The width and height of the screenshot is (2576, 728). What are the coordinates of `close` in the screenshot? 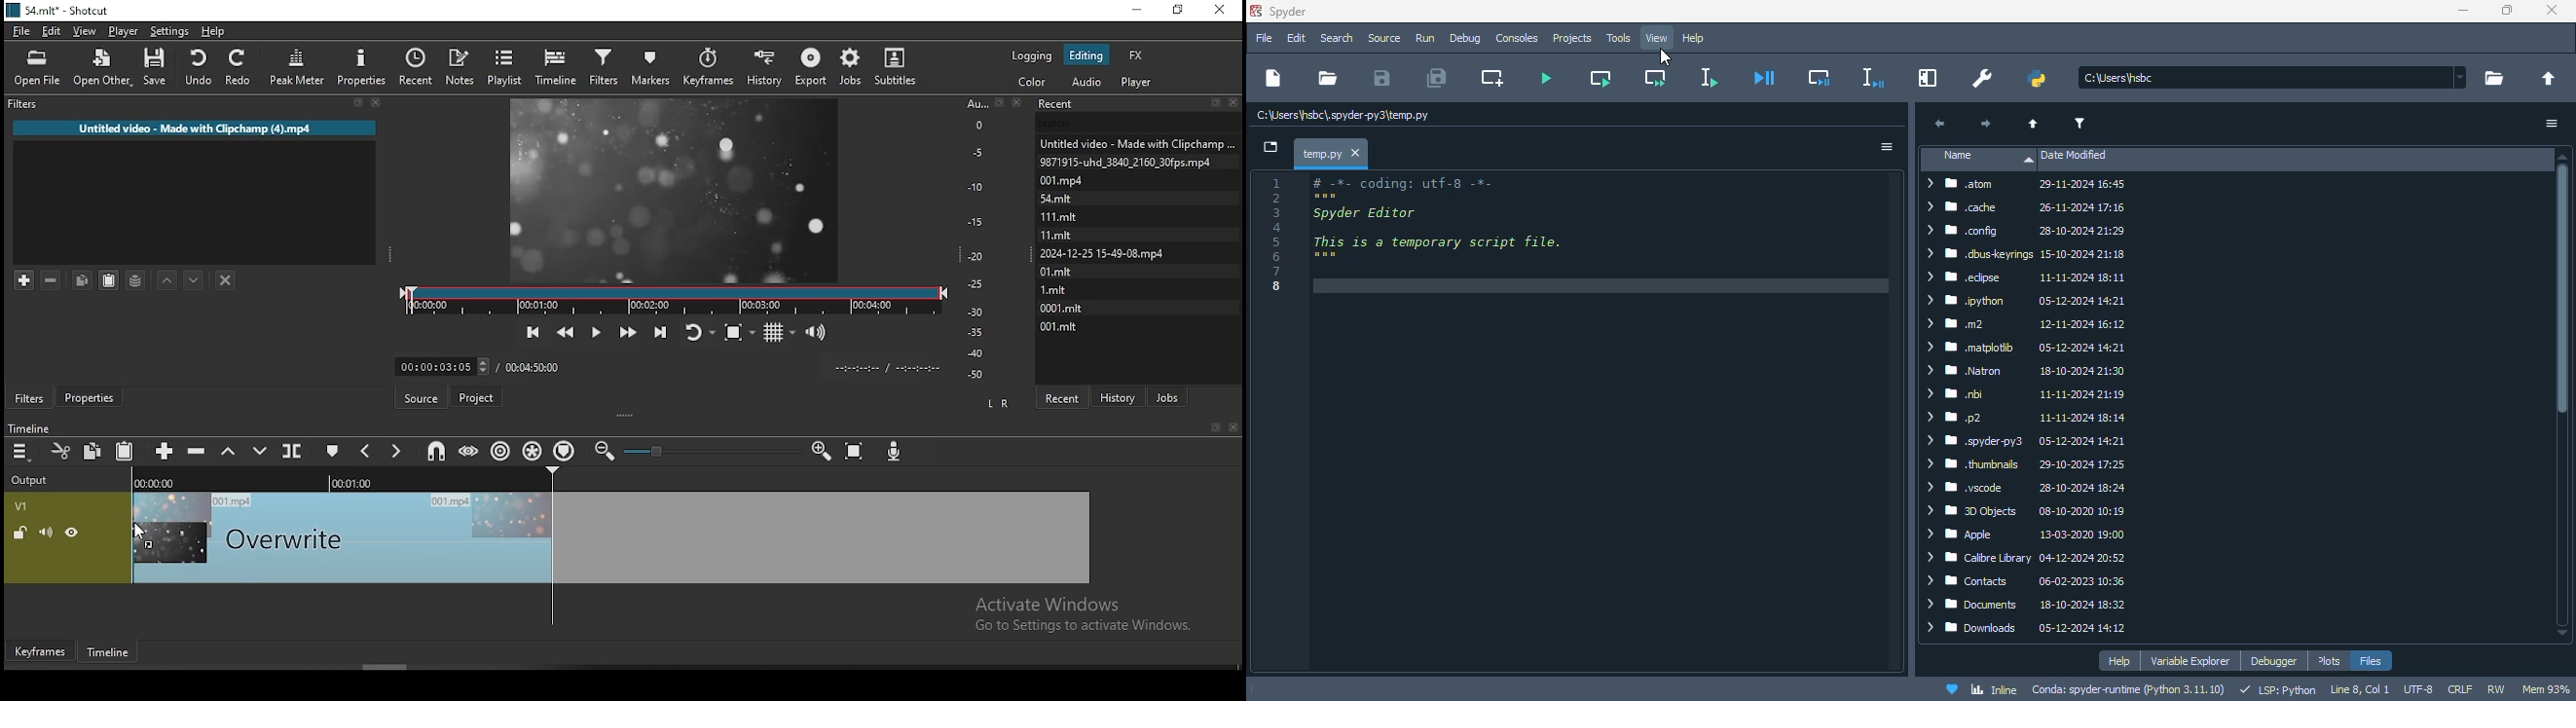 It's located at (1357, 153).